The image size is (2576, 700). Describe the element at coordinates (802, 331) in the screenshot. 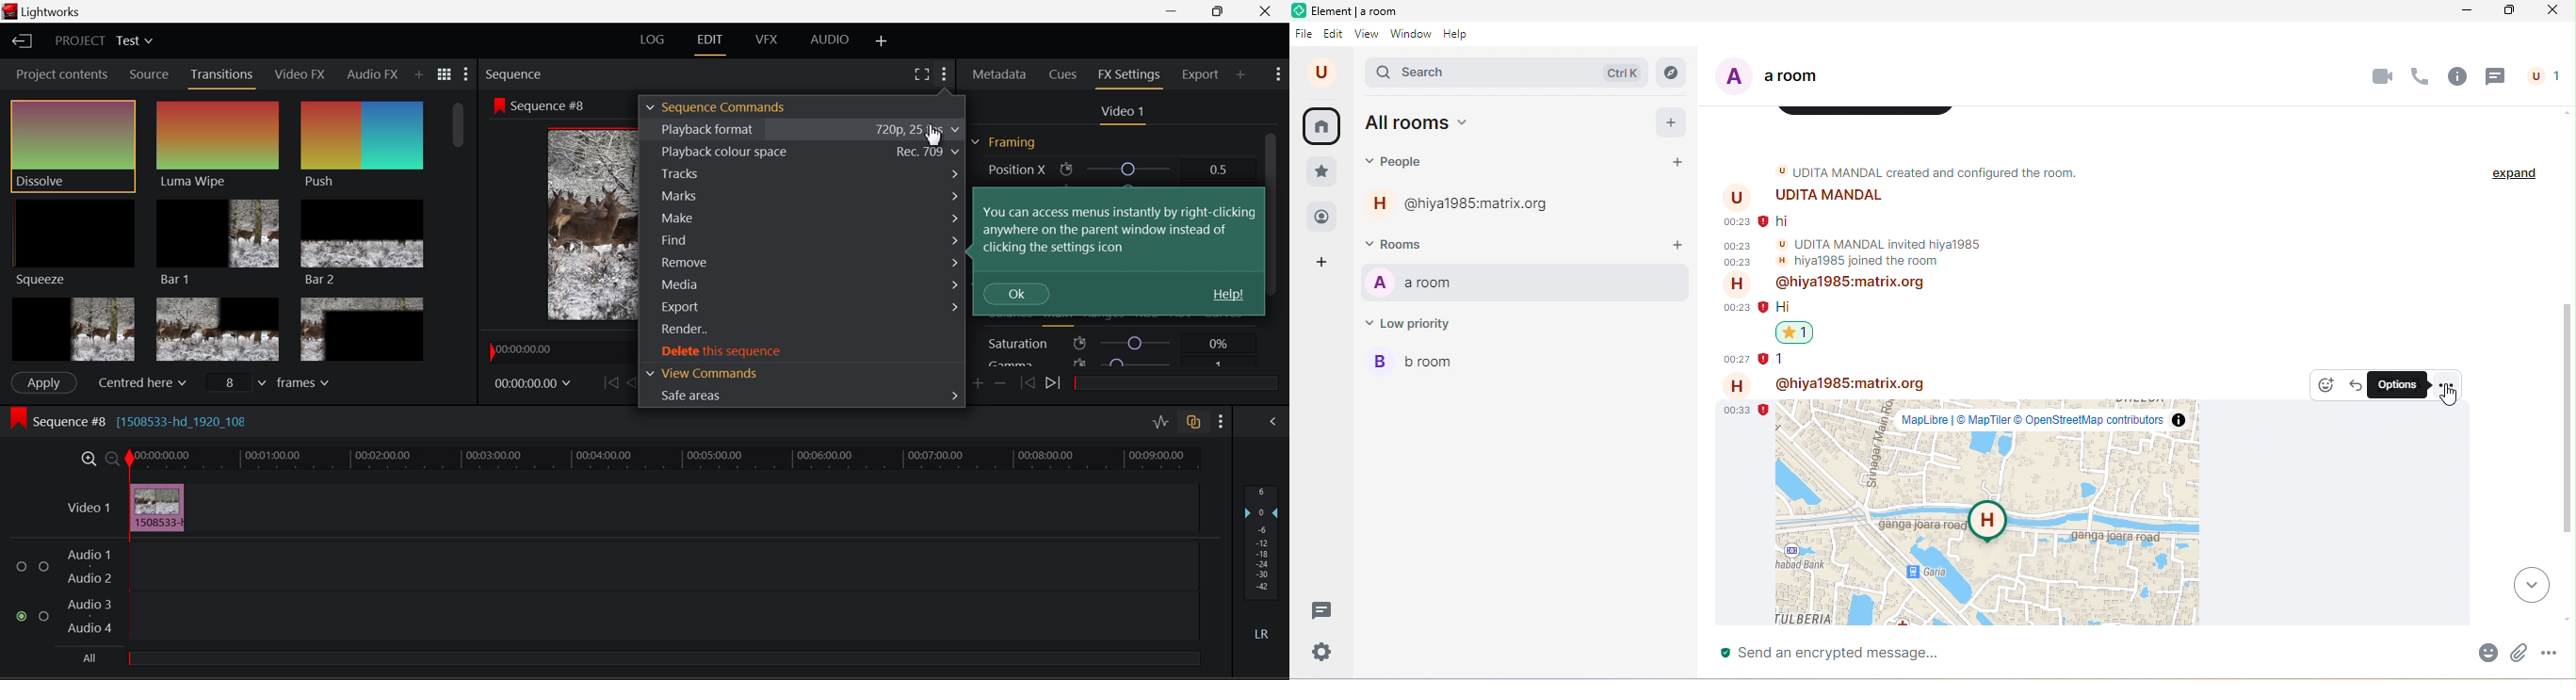

I see `Render` at that location.